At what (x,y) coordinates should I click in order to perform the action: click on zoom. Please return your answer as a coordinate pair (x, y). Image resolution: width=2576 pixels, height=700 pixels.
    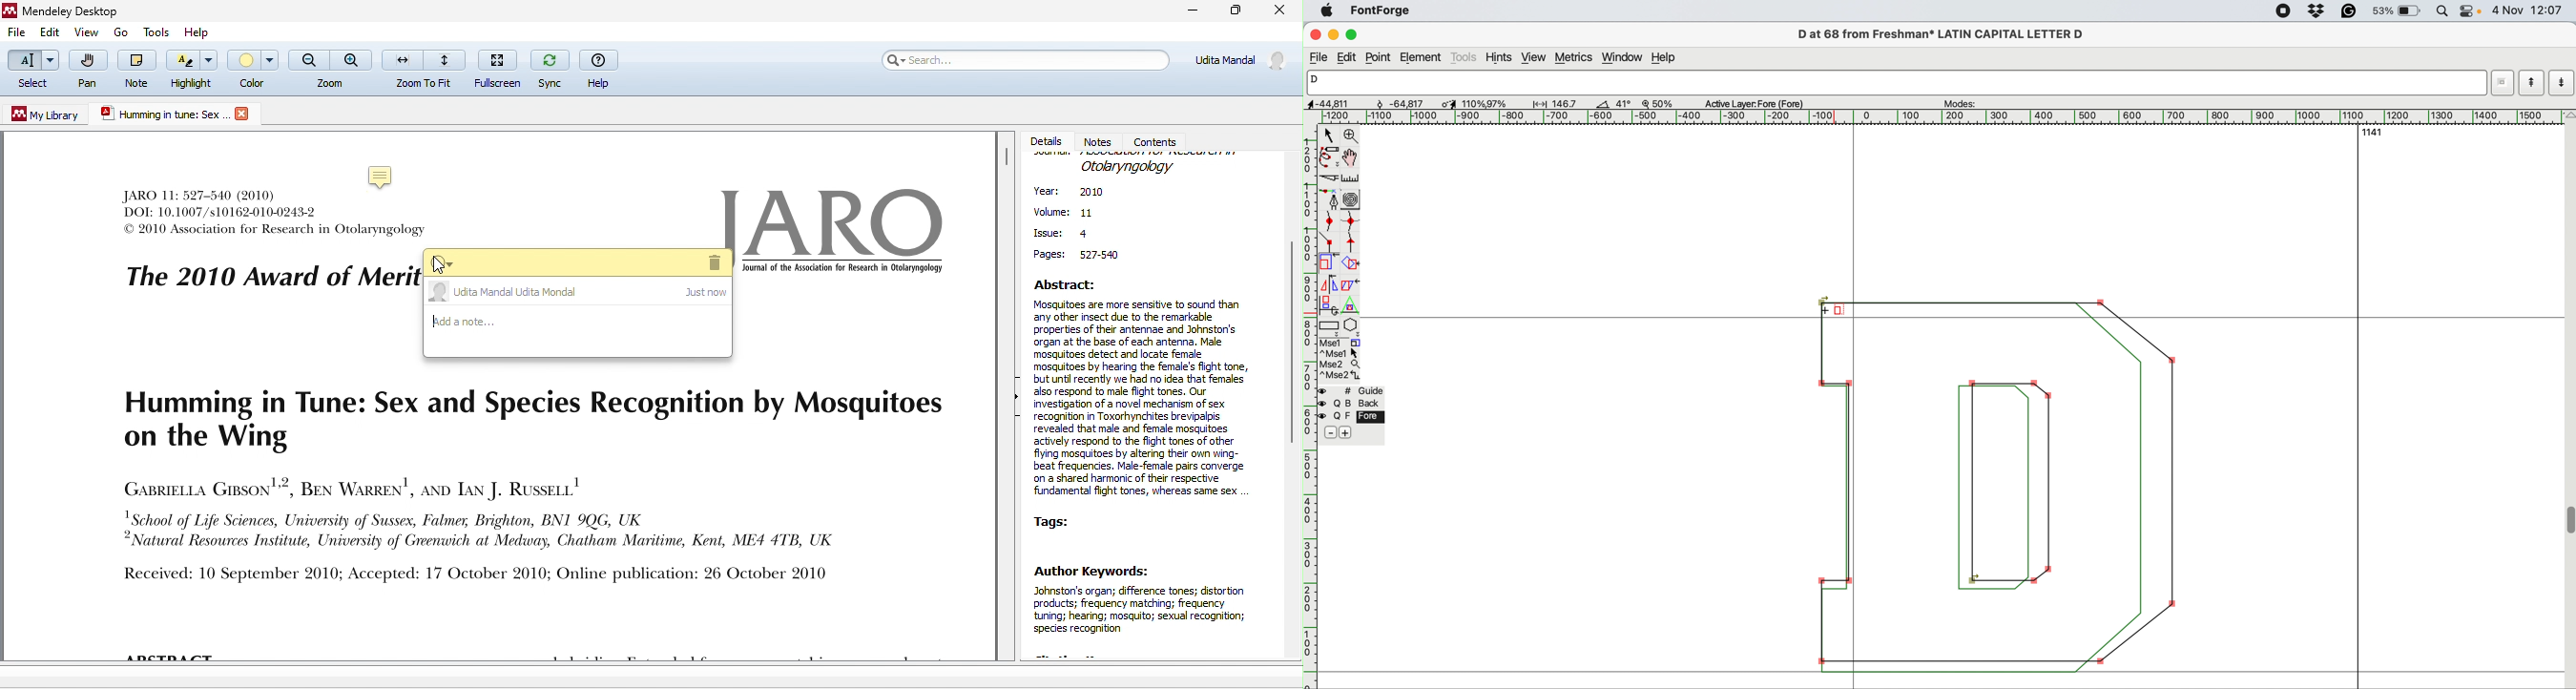
    Looking at the image, I should click on (330, 69).